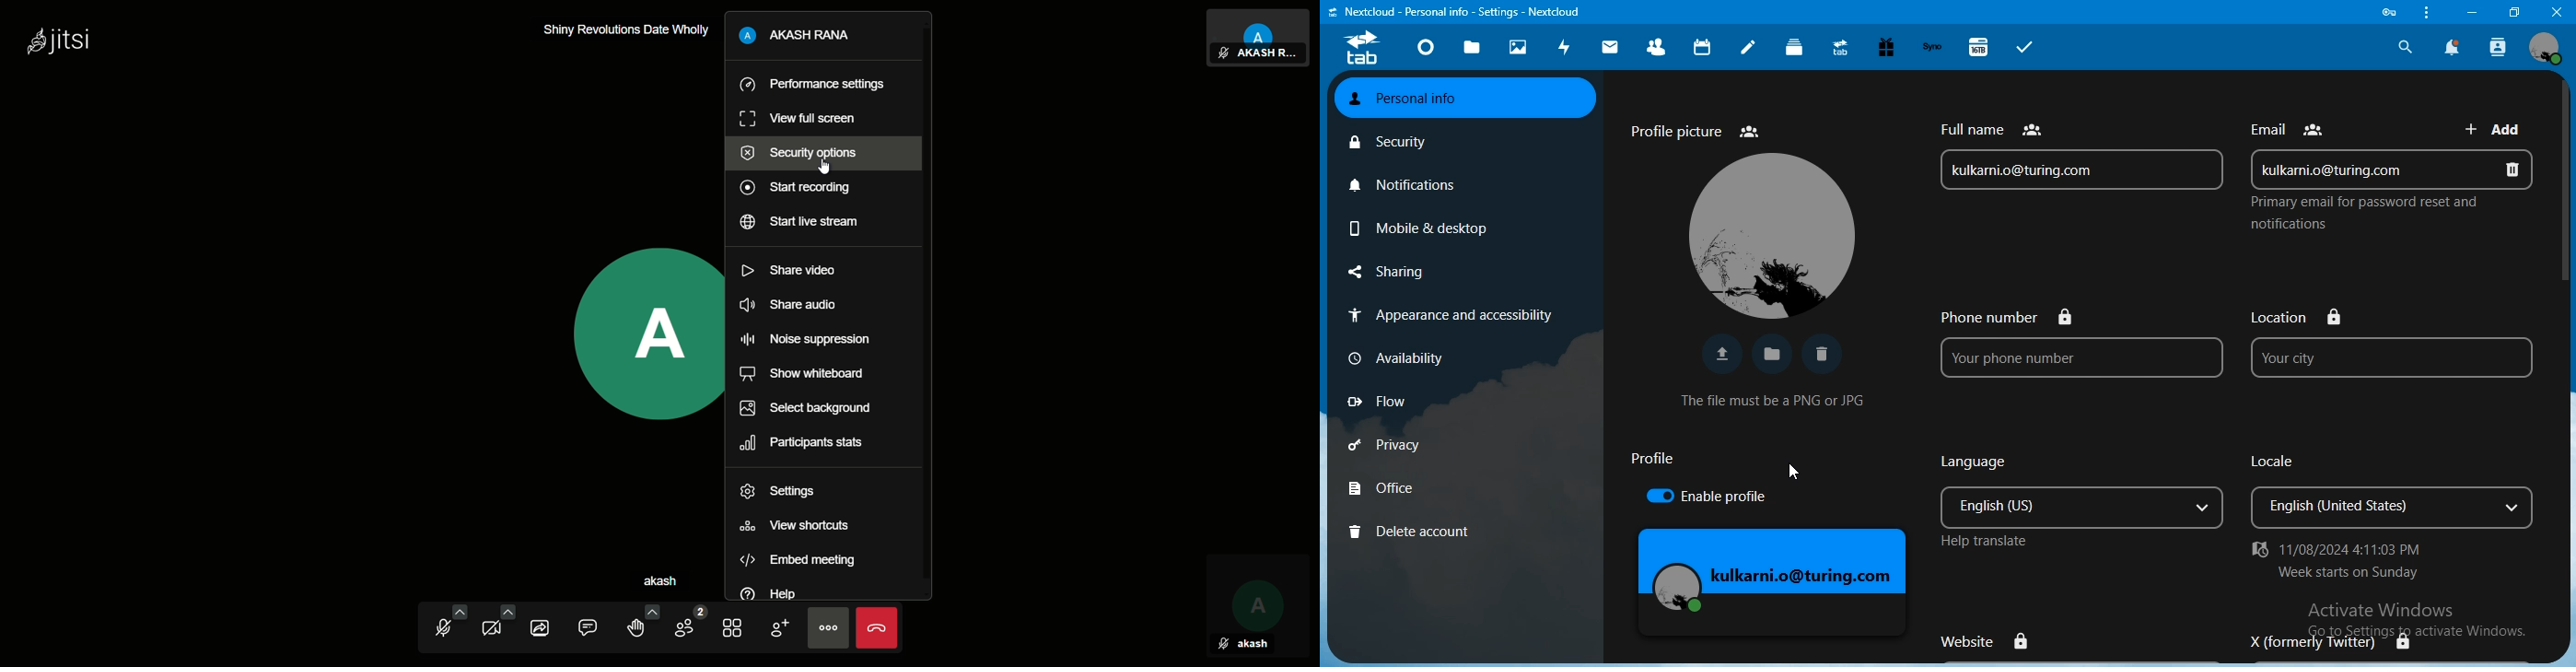 The height and width of the screenshot is (672, 2576). What do you see at coordinates (2393, 167) in the screenshot?
I see `email` at bounding box center [2393, 167].